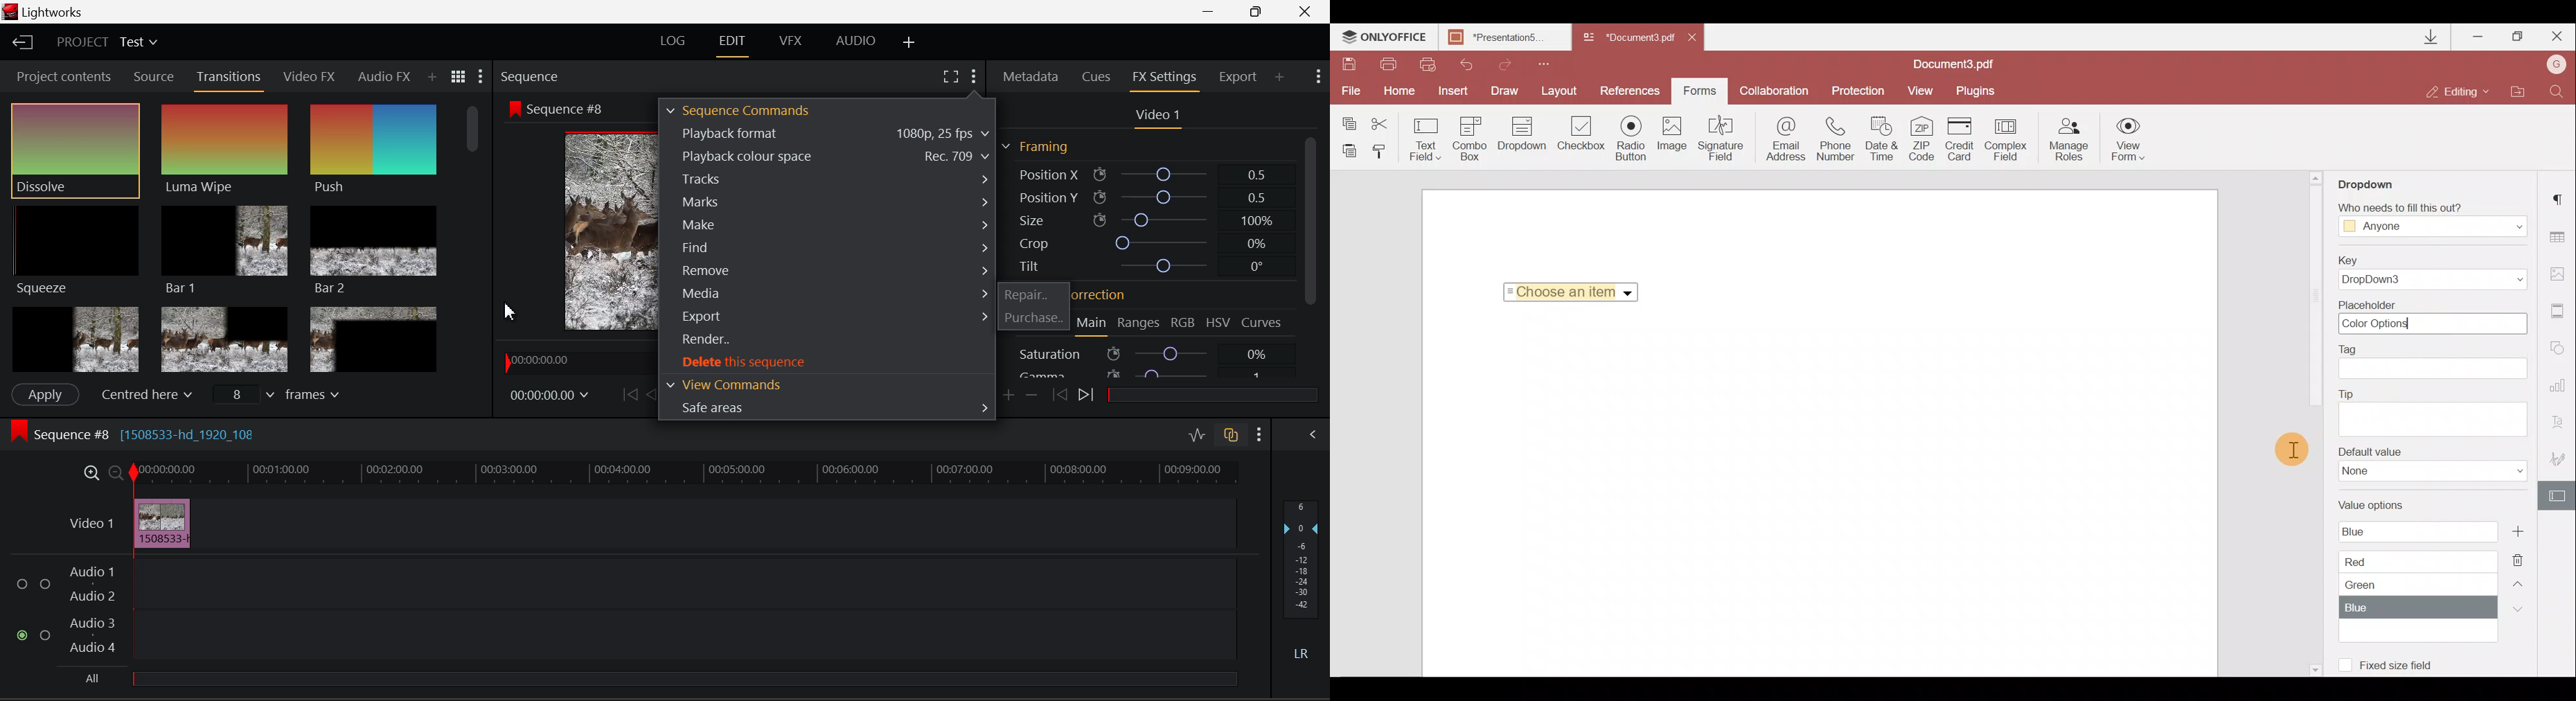 The height and width of the screenshot is (728, 2576). Describe the element at coordinates (828, 314) in the screenshot. I see `Export` at that location.